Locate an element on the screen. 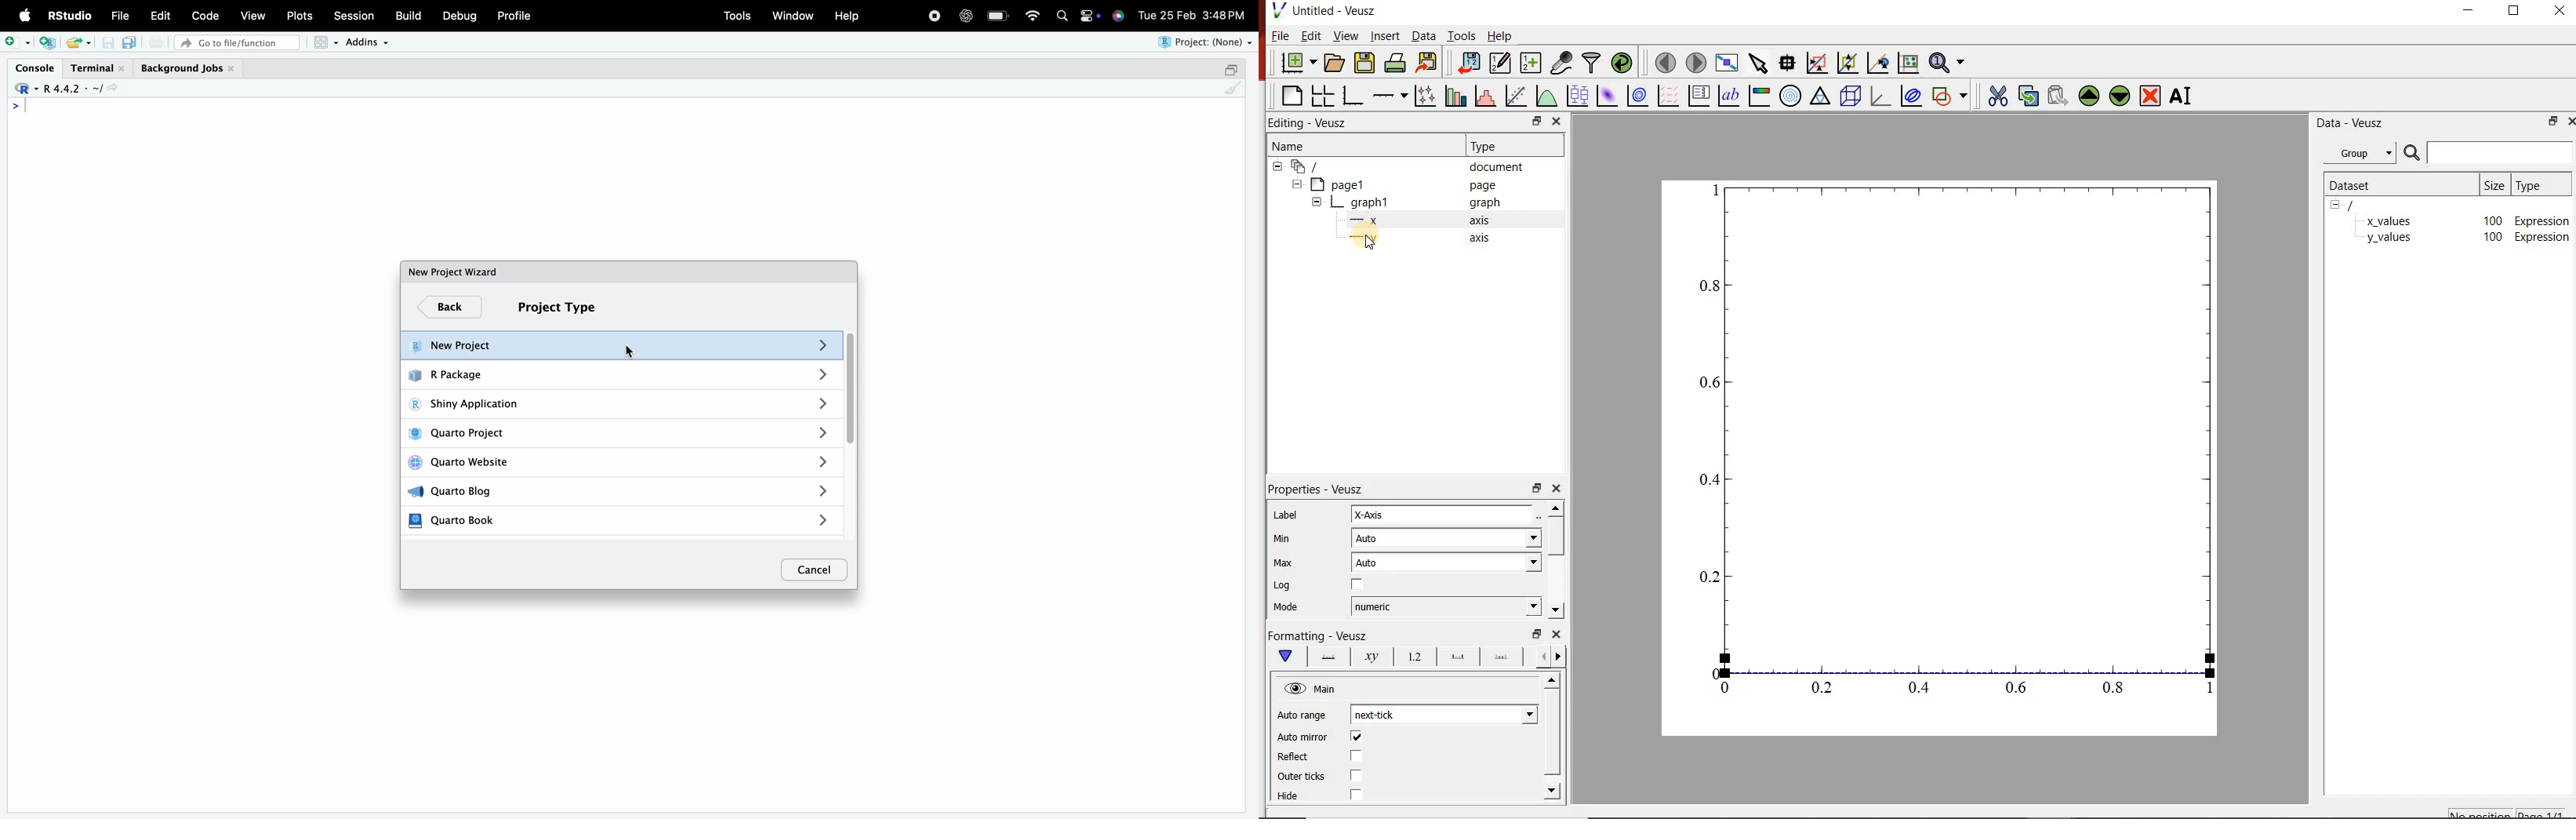 The image size is (2576, 840). New Project is located at coordinates (620, 346).